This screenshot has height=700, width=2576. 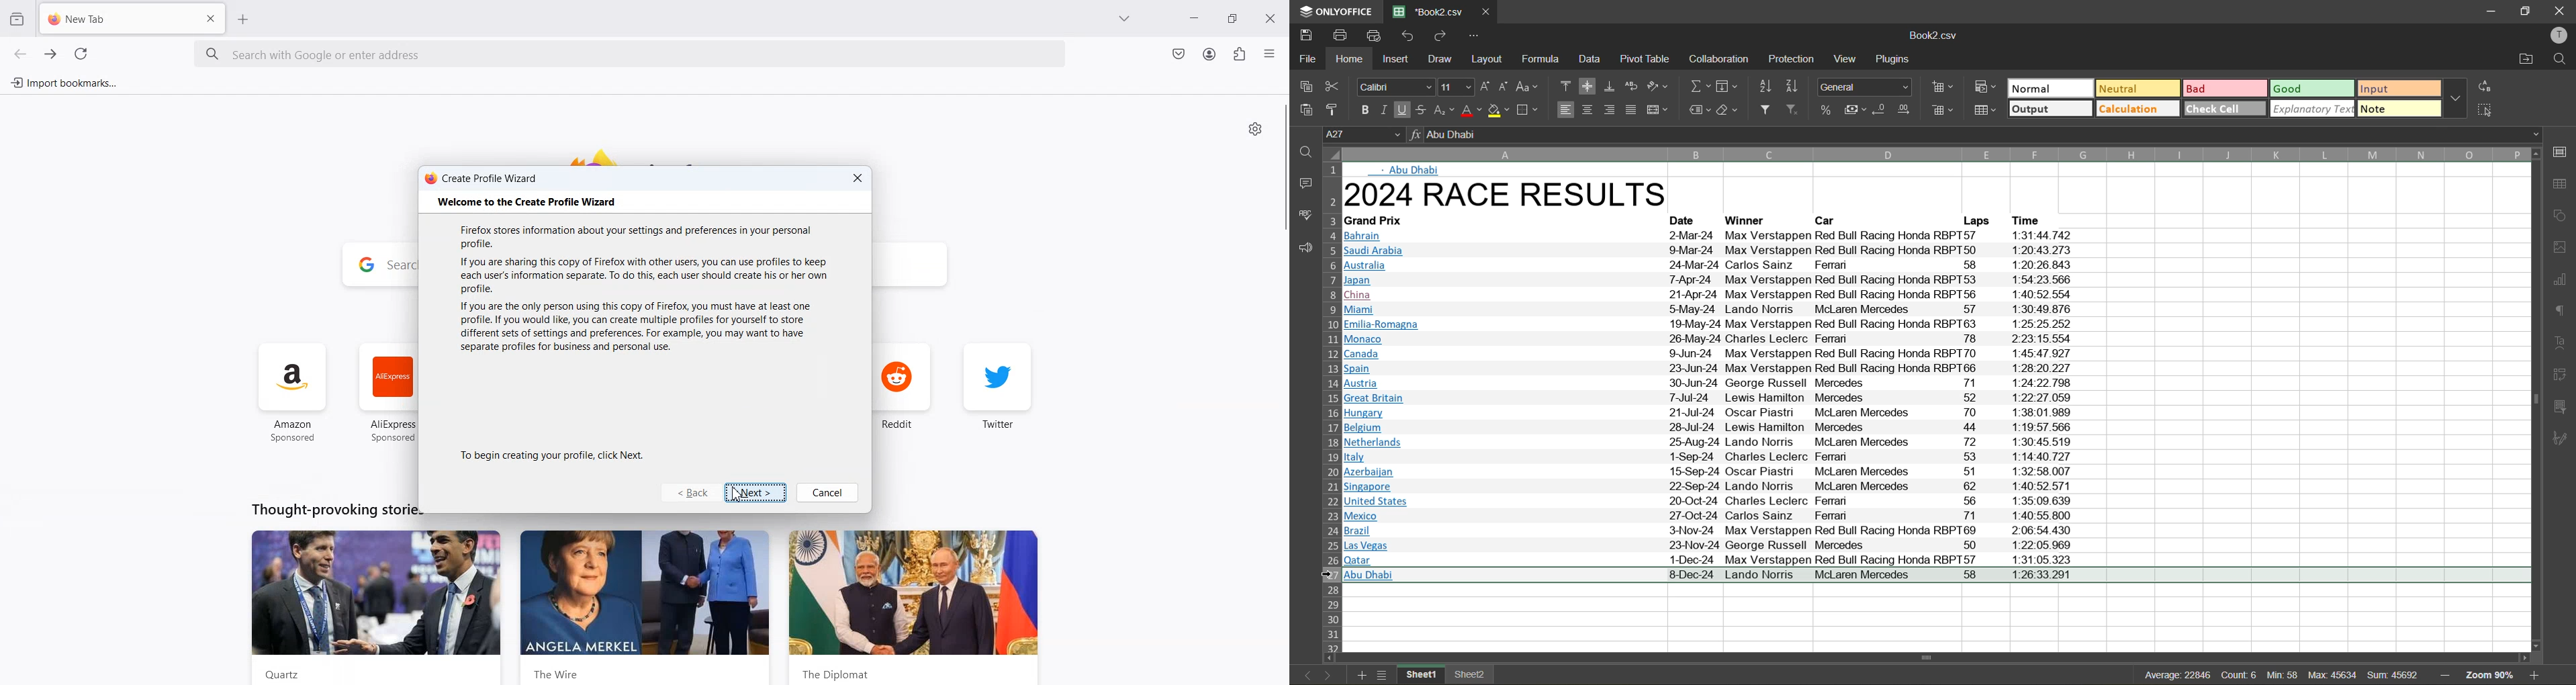 I want to click on data selected, so click(x=1938, y=577).